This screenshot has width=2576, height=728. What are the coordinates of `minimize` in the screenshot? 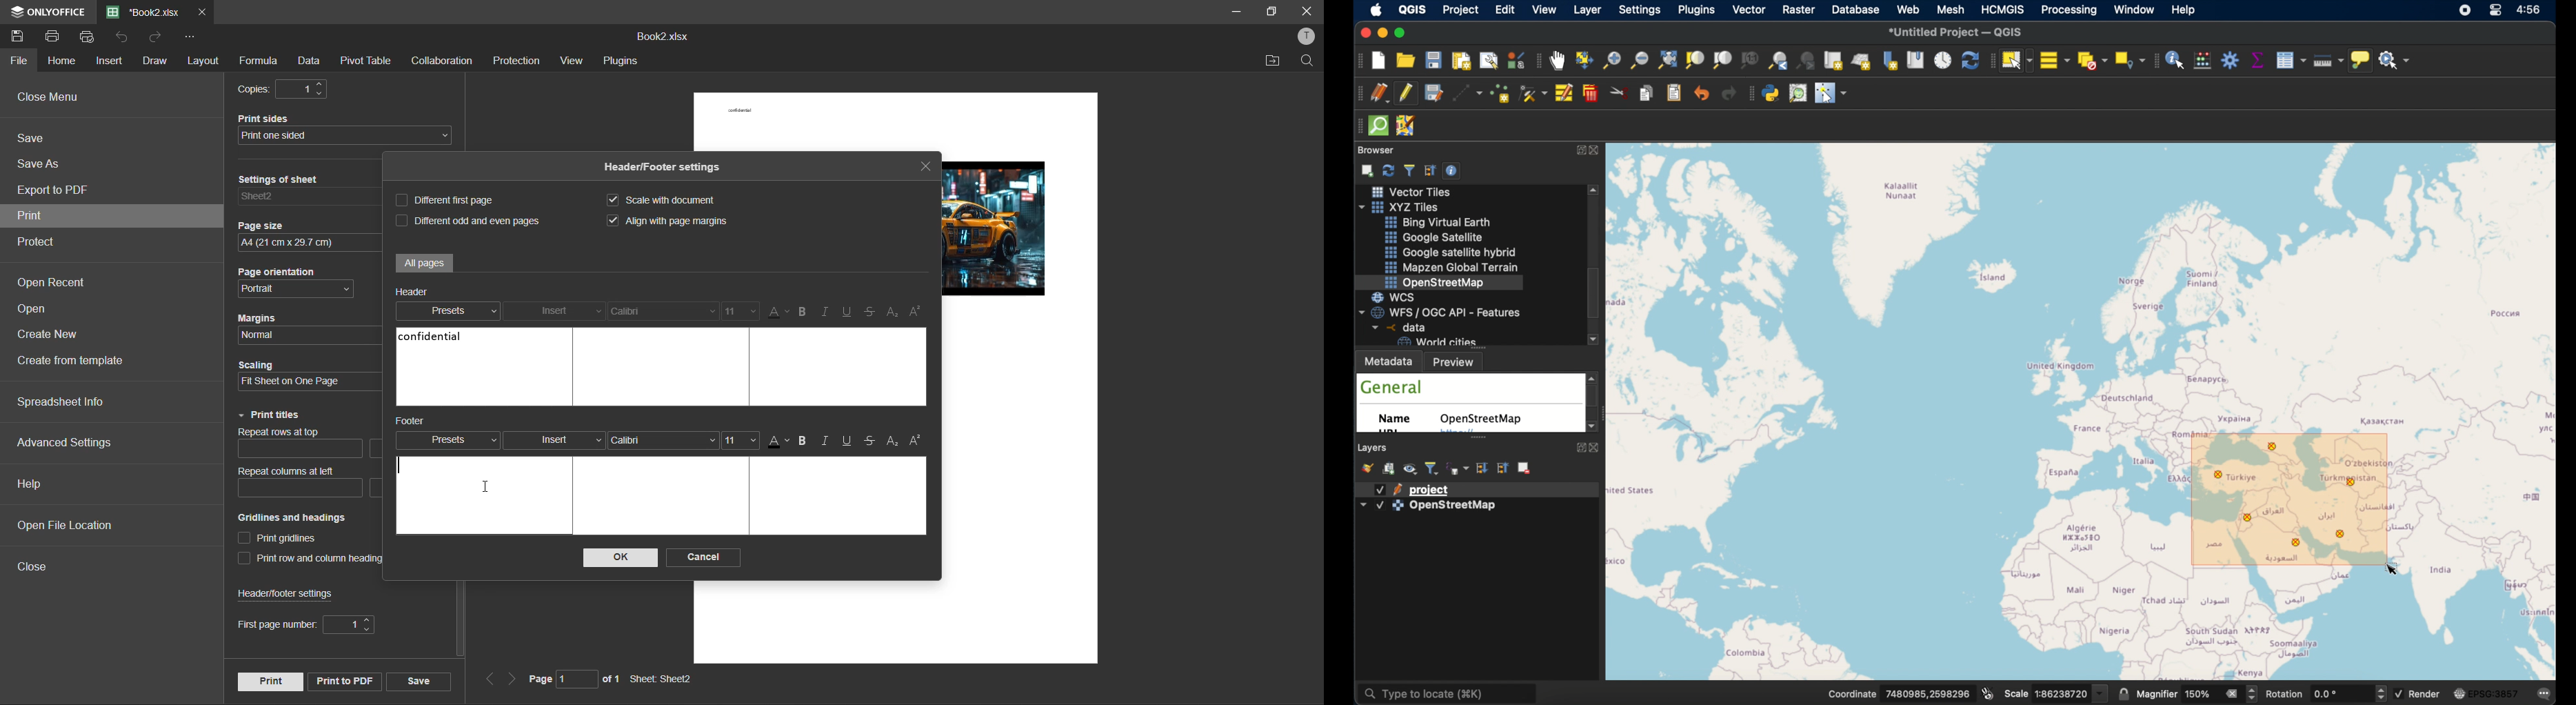 It's located at (1234, 11).